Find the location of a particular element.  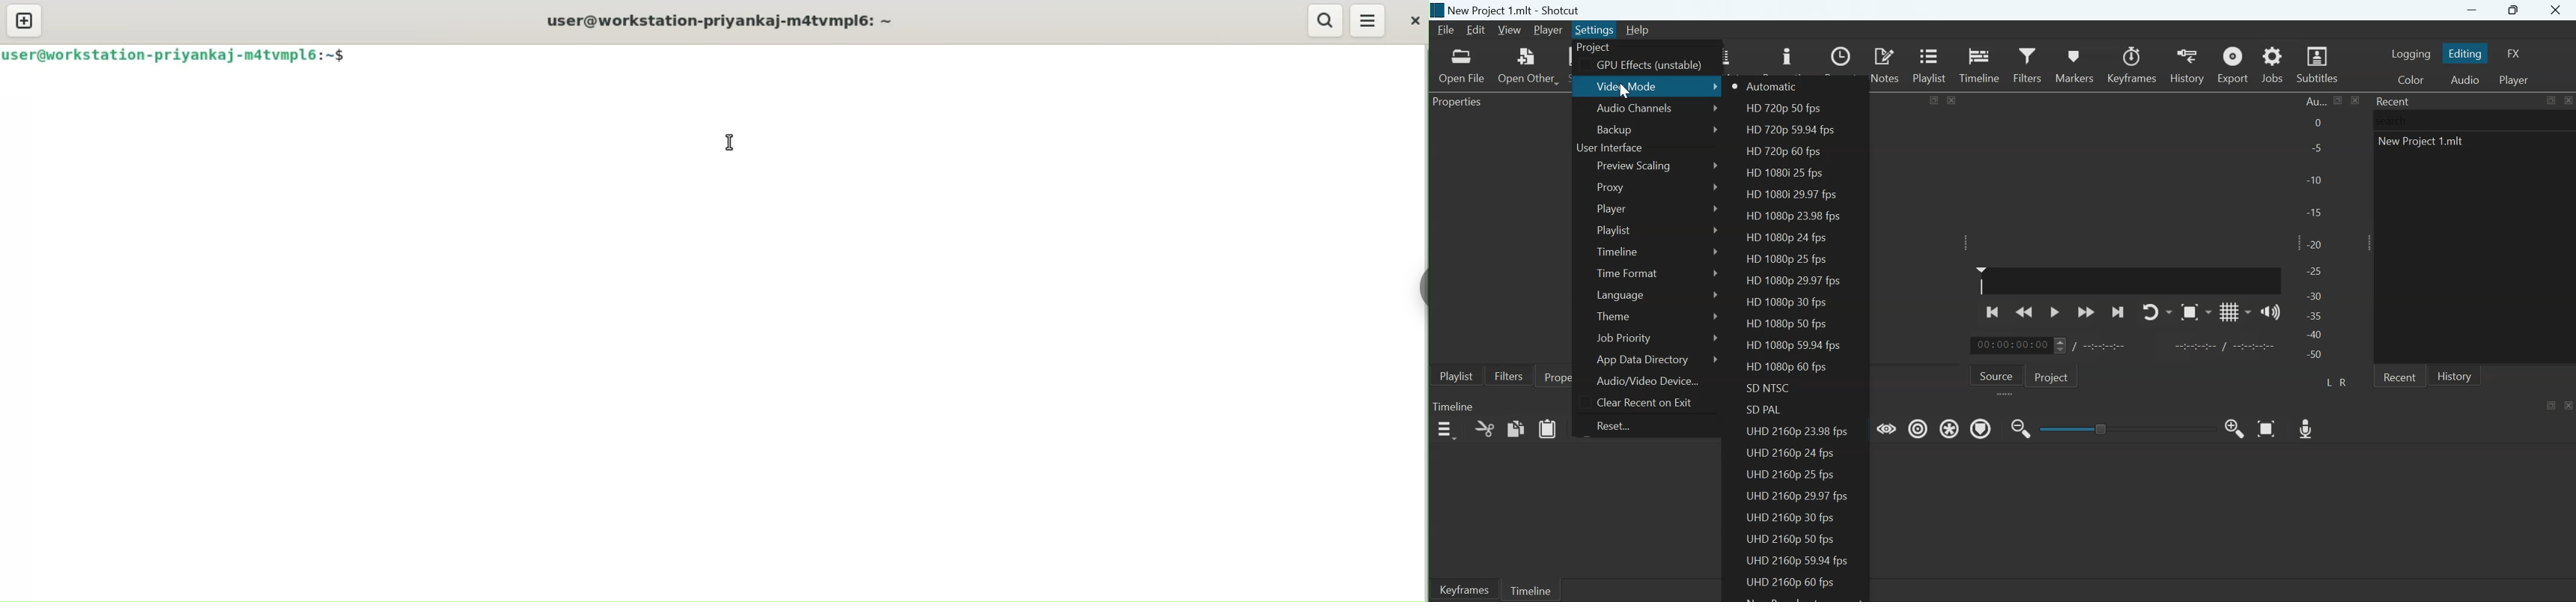

new project 1.mlt is located at coordinates (2425, 144).